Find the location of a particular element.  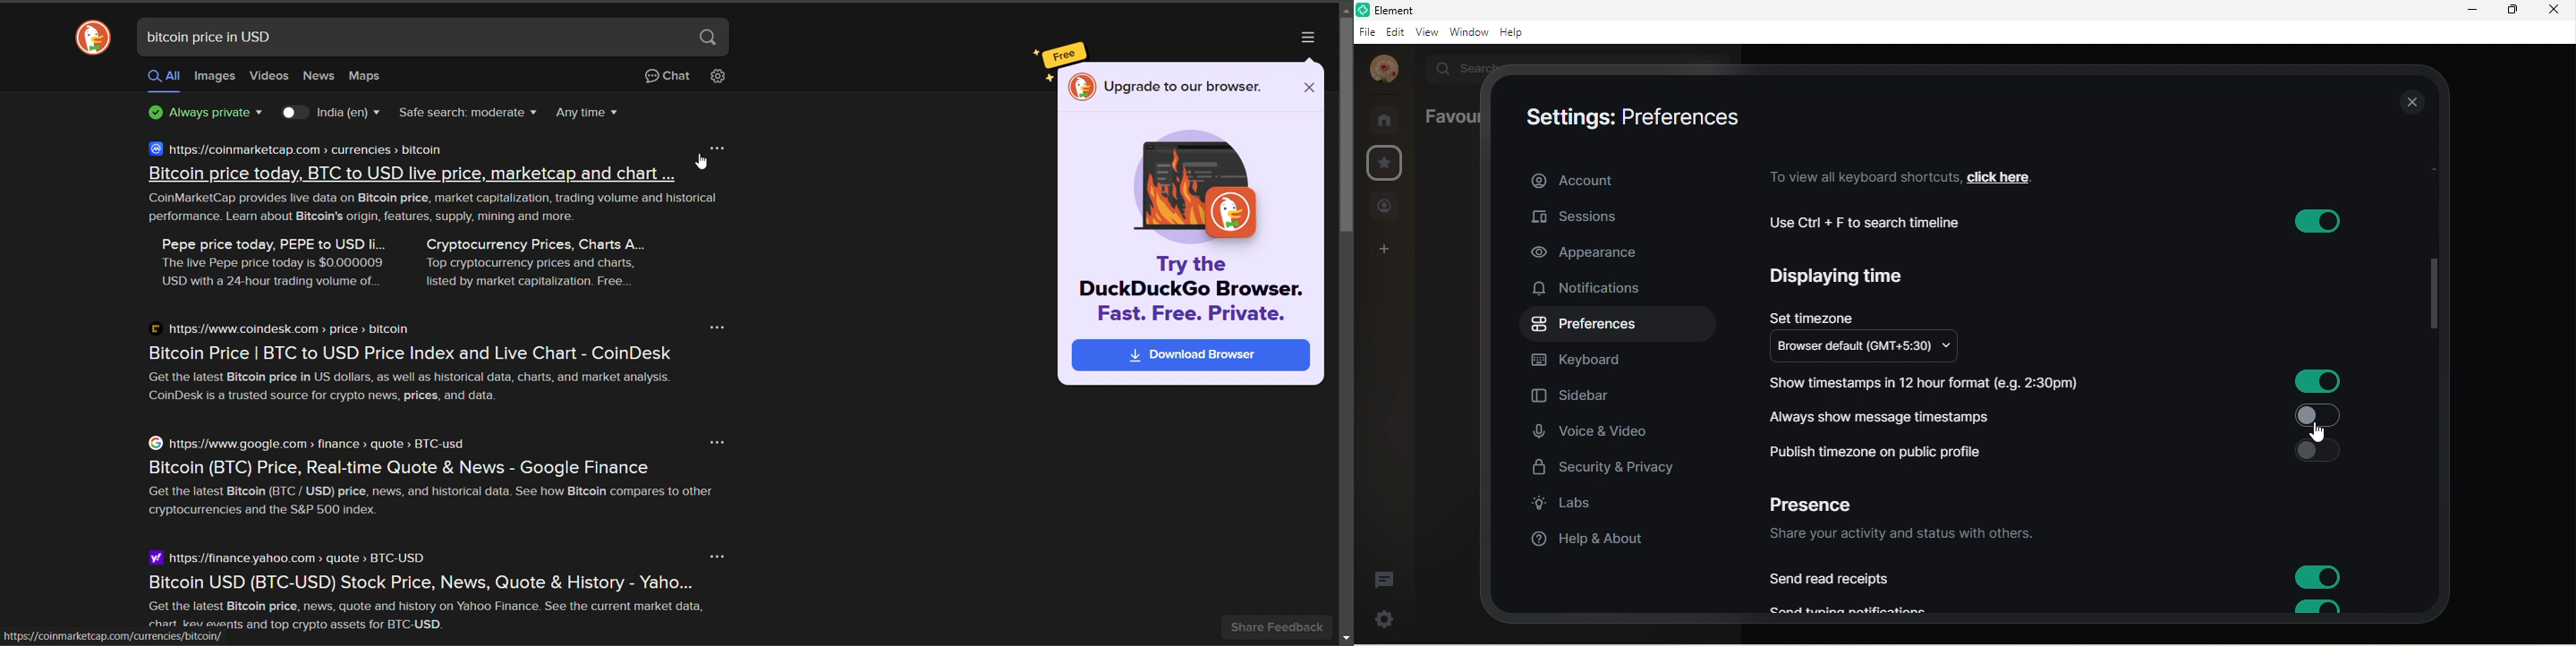

button is located at coordinates (2317, 416).